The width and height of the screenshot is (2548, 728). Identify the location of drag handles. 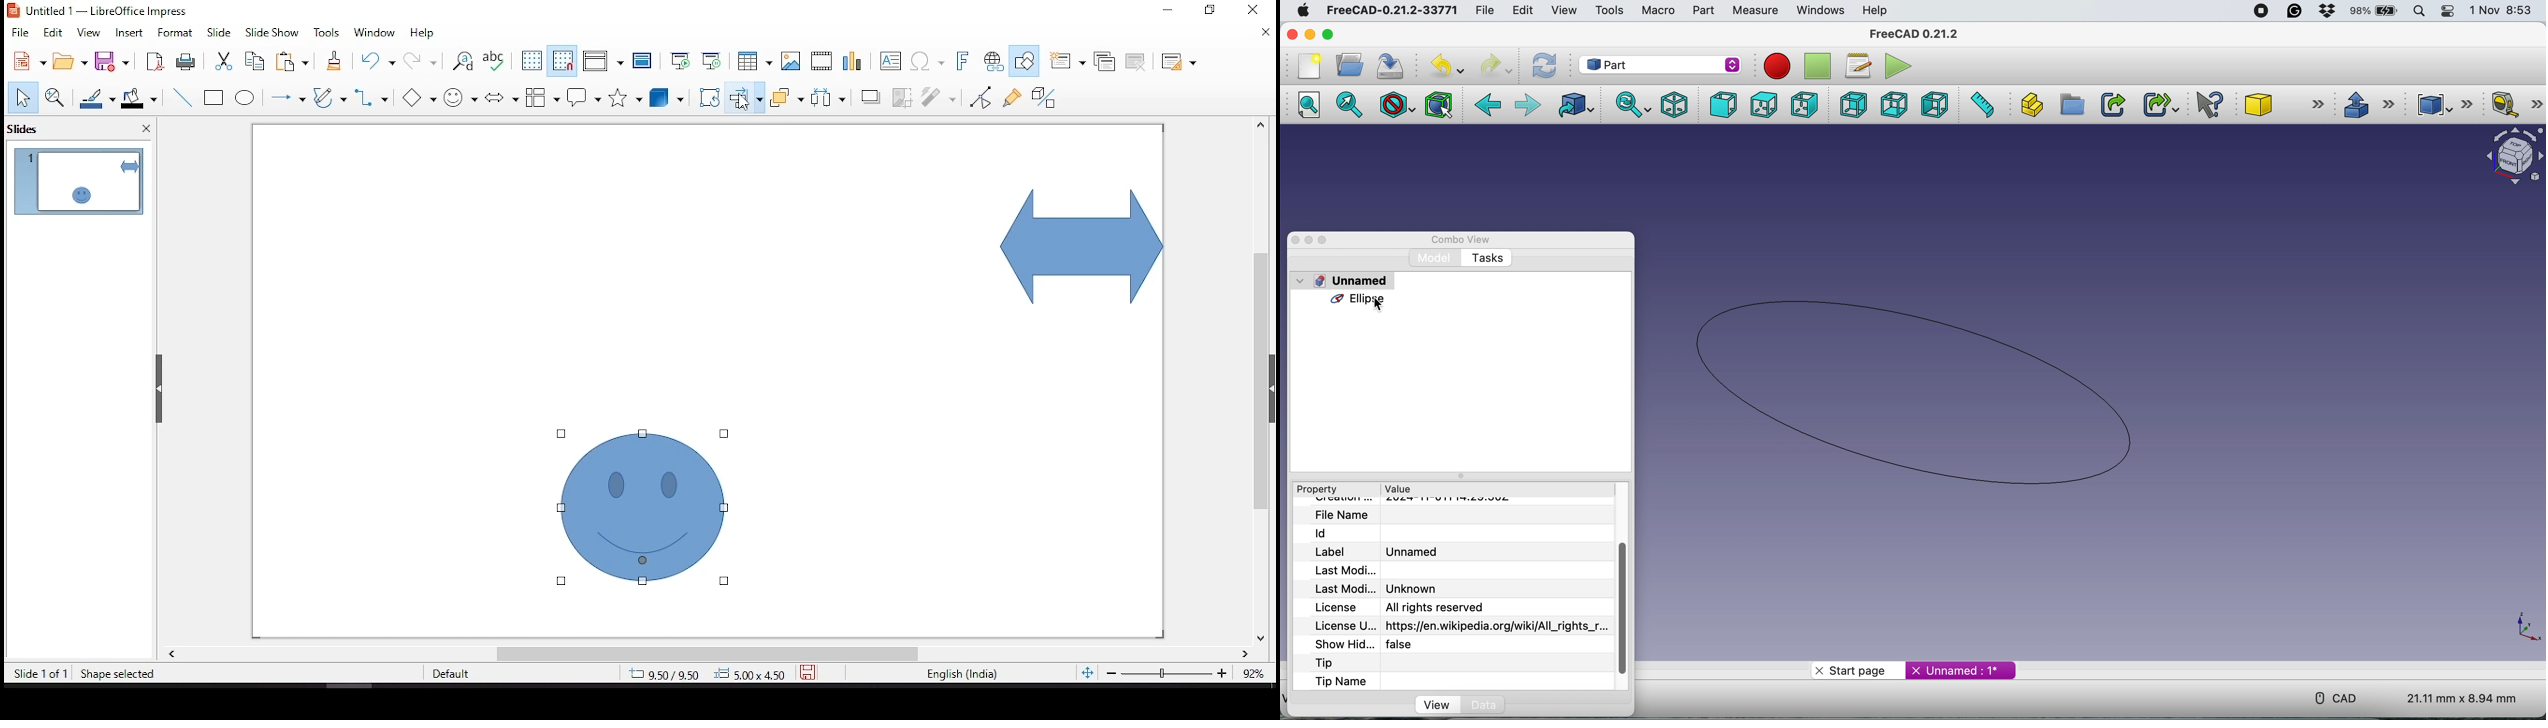
(161, 389).